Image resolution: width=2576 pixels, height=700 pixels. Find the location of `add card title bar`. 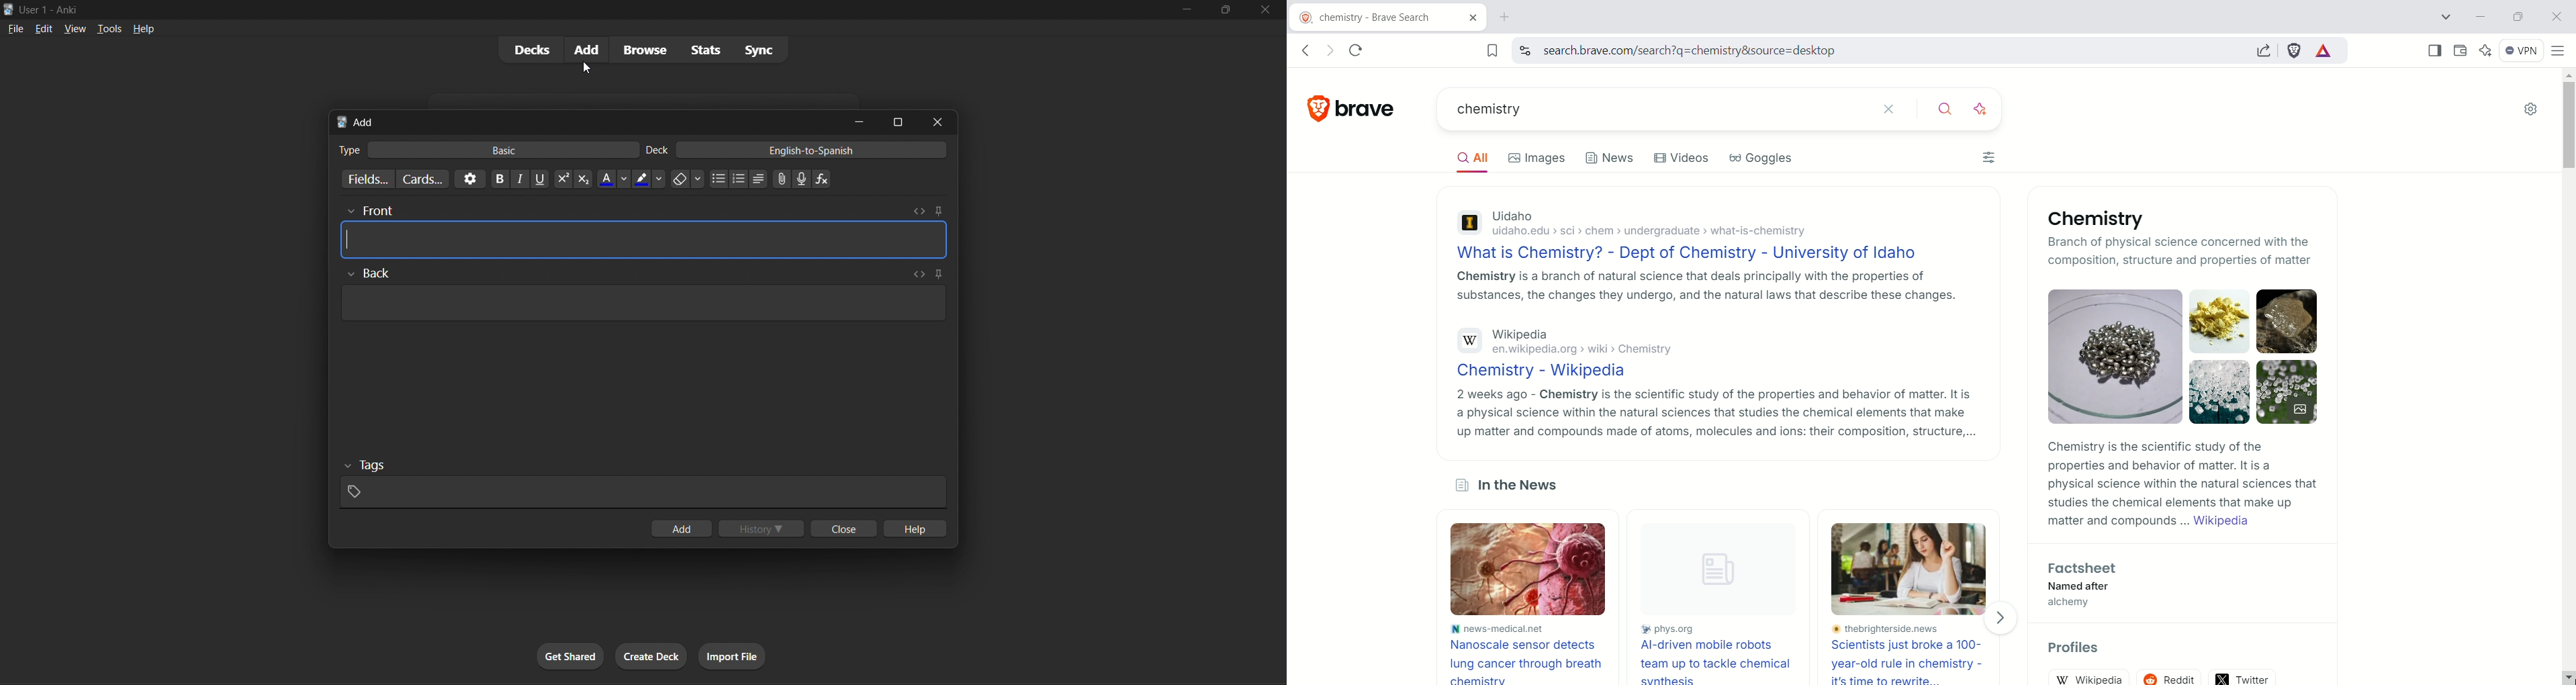

add card title bar is located at coordinates (583, 119).